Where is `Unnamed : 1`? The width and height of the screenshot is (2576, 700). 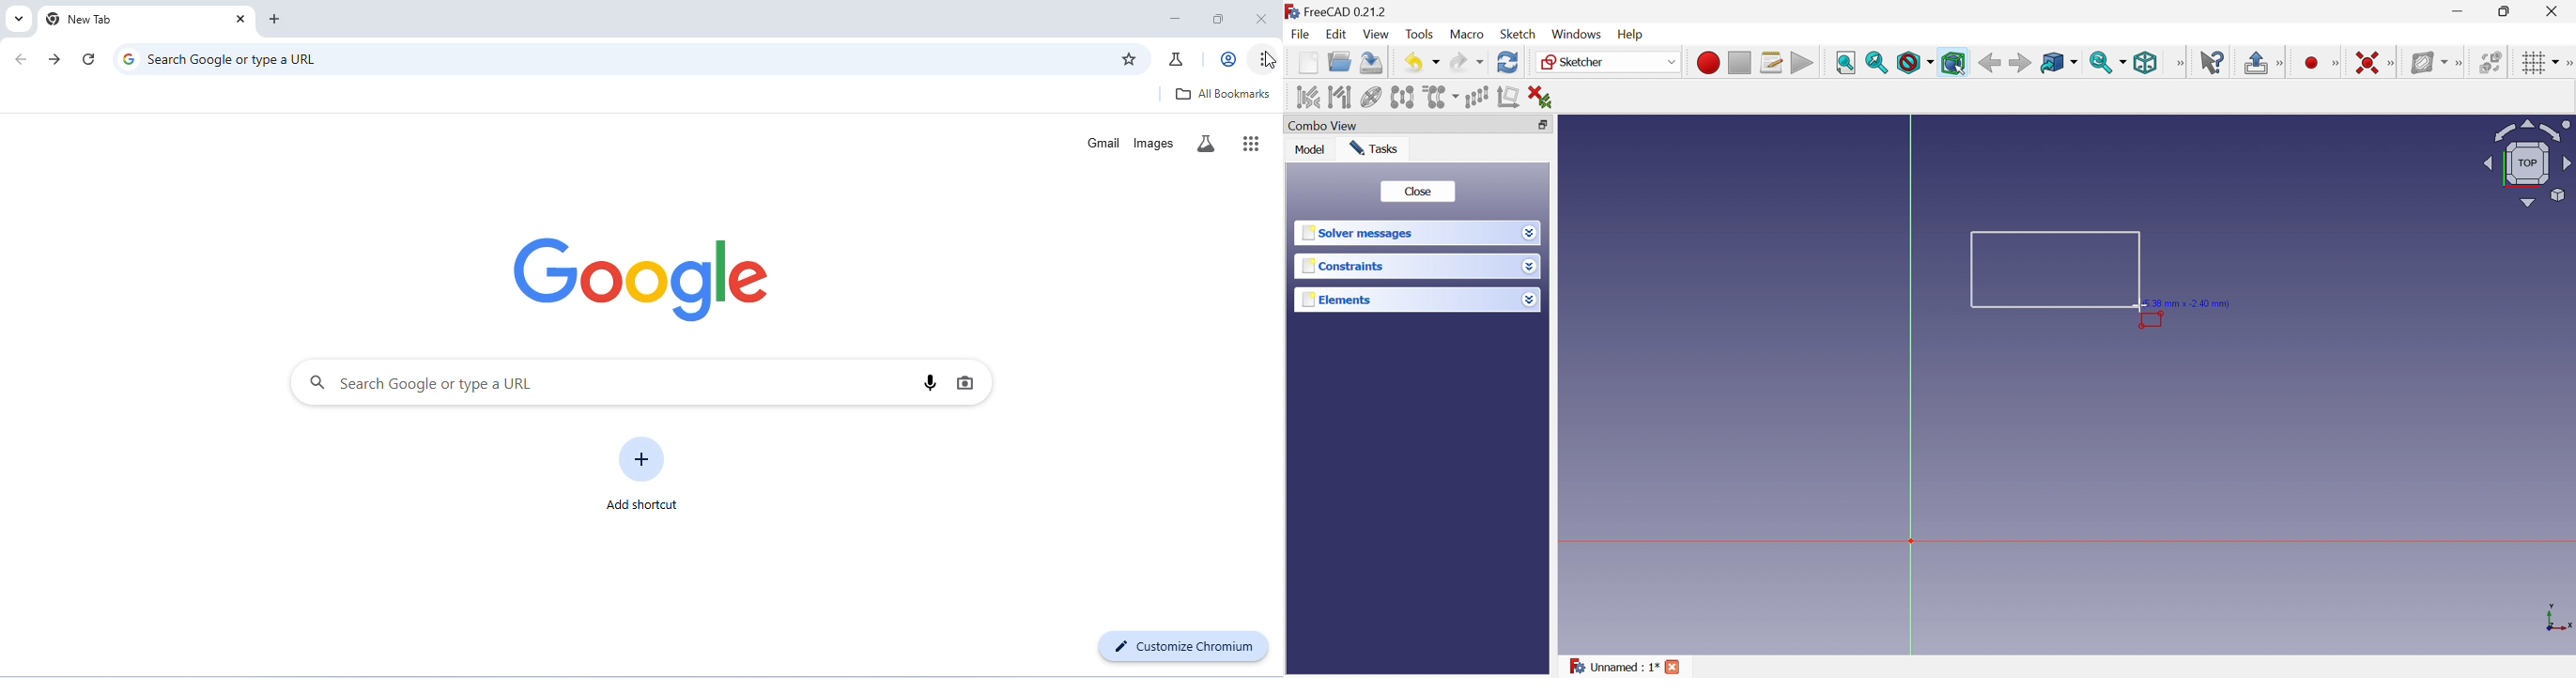 Unnamed : 1 is located at coordinates (1614, 667).